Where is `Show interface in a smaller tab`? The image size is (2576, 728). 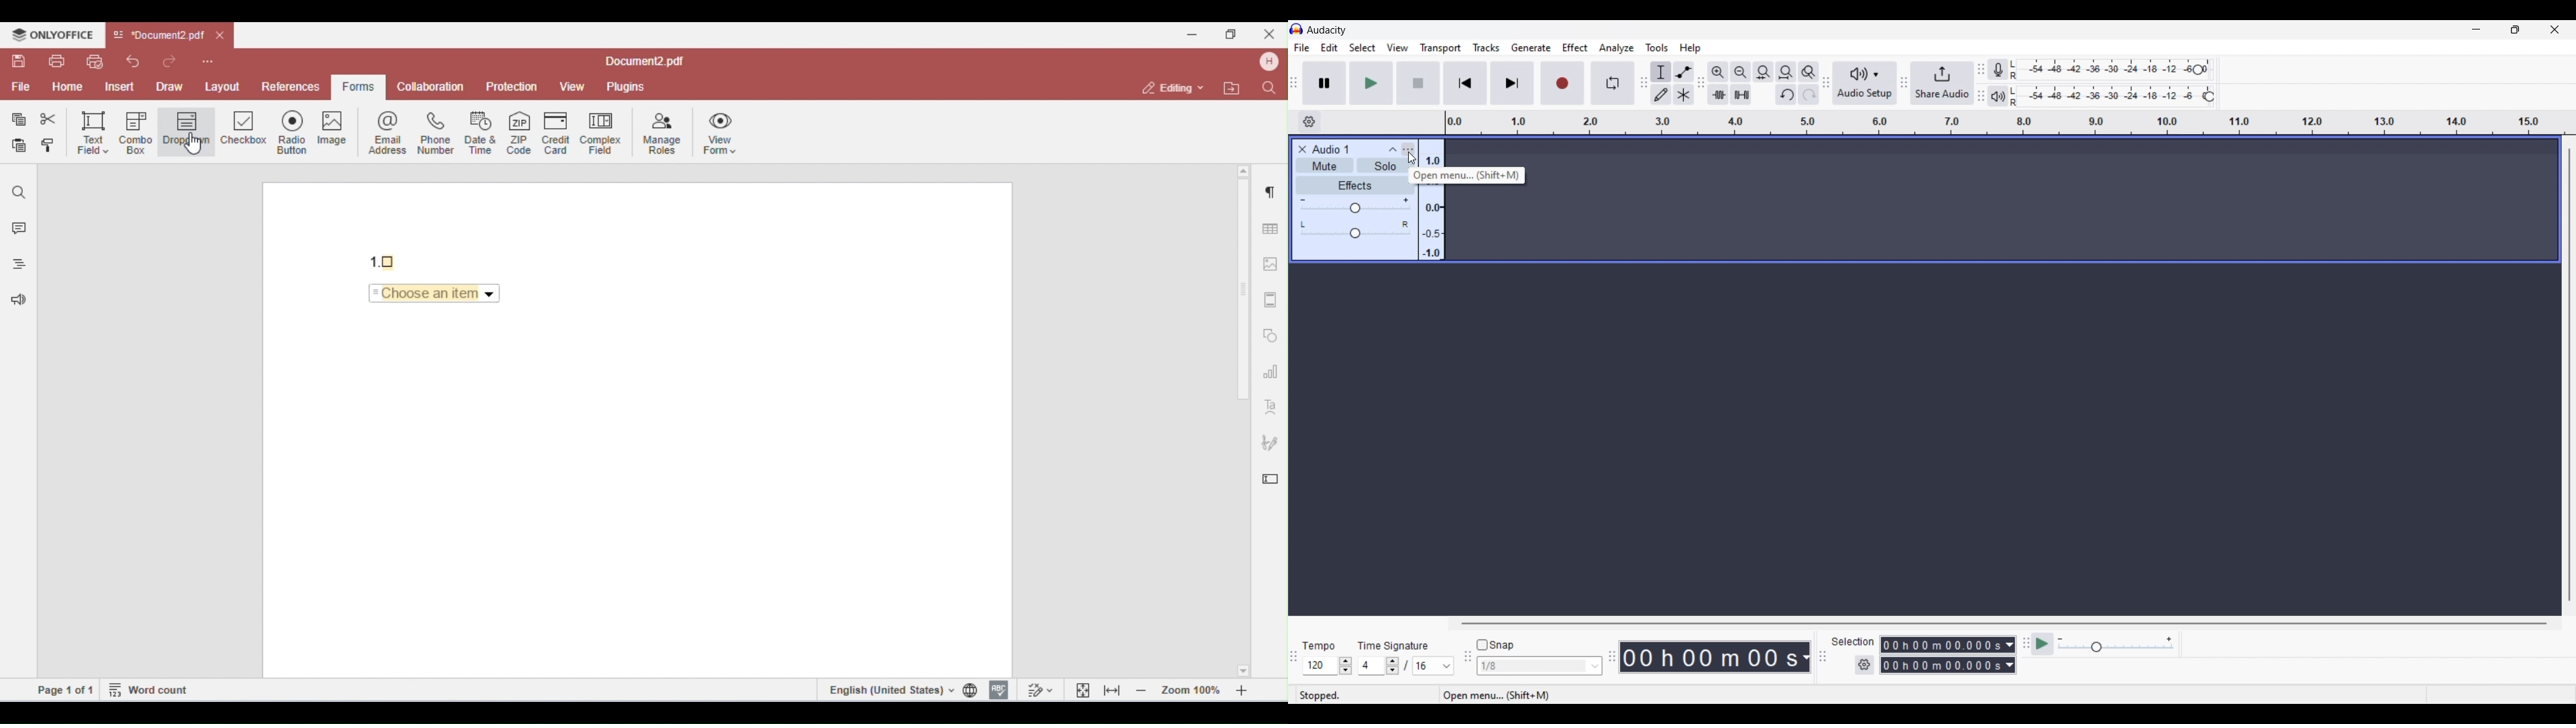
Show interface in a smaller tab is located at coordinates (2515, 29).